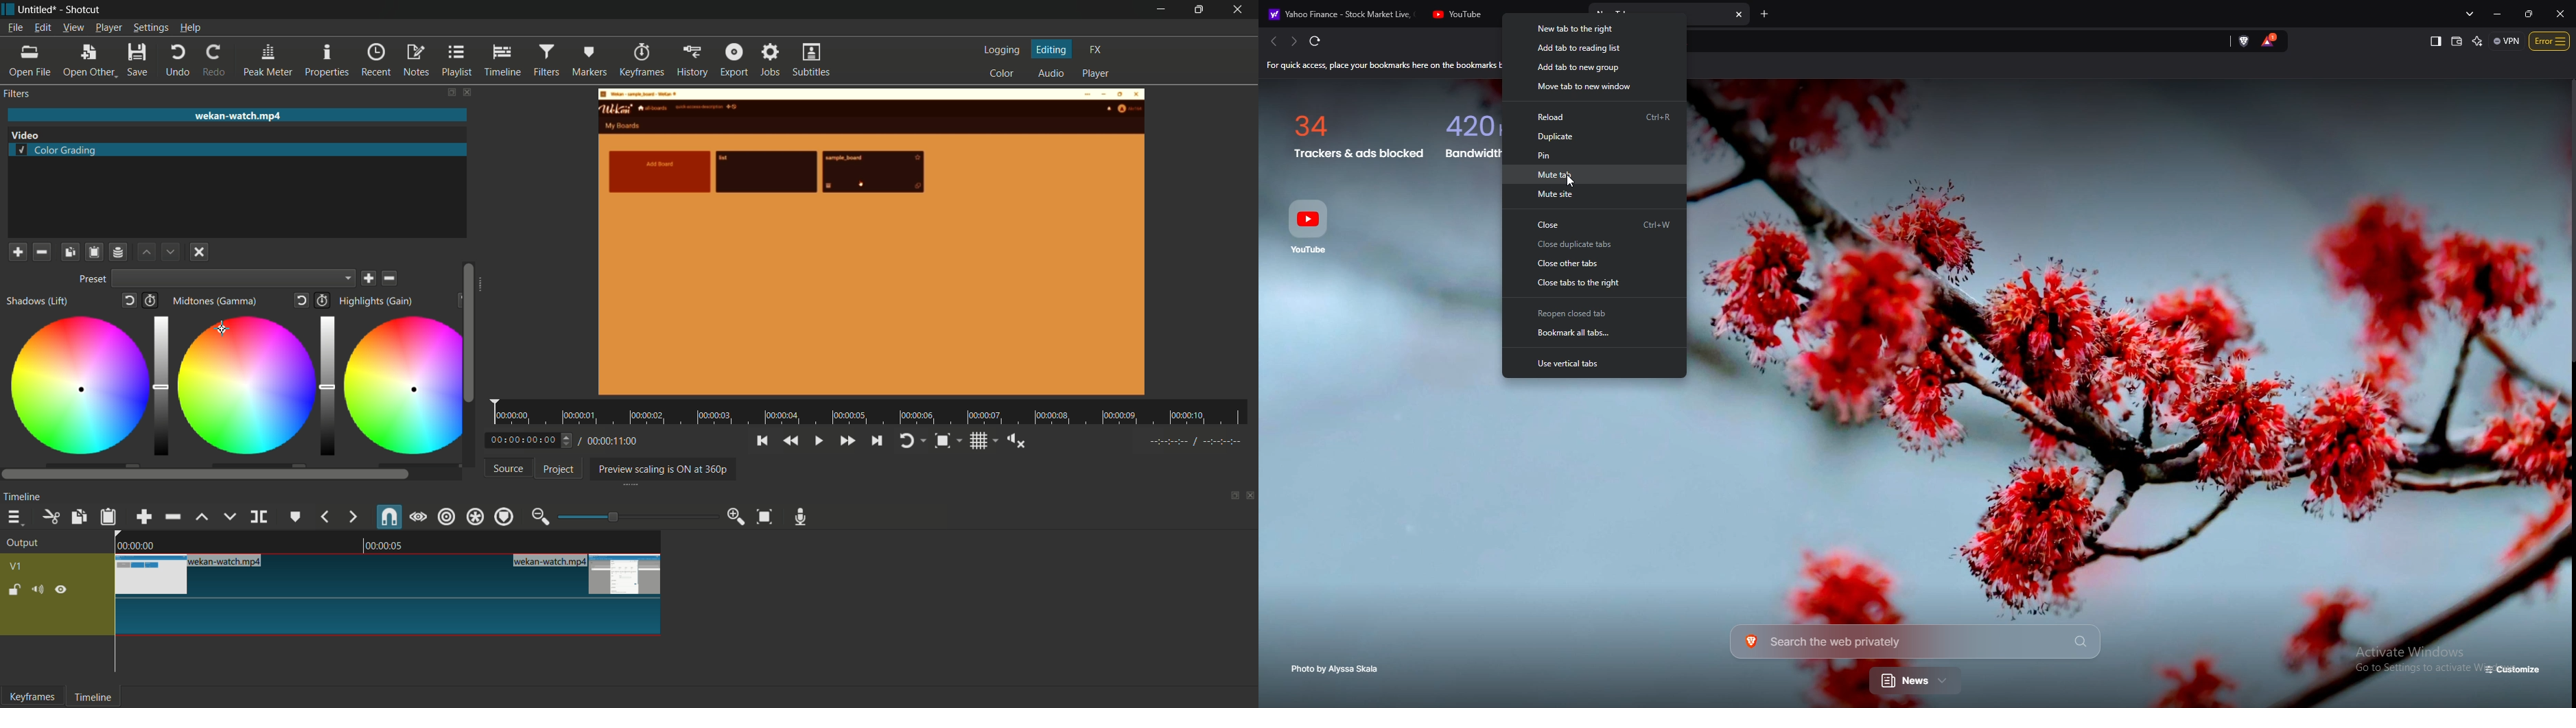 Image resolution: width=2576 pixels, height=728 pixels. What do you see at coordinates (77, 517) in the screenshot?
I see `copy` at bounding box center [77, 517].